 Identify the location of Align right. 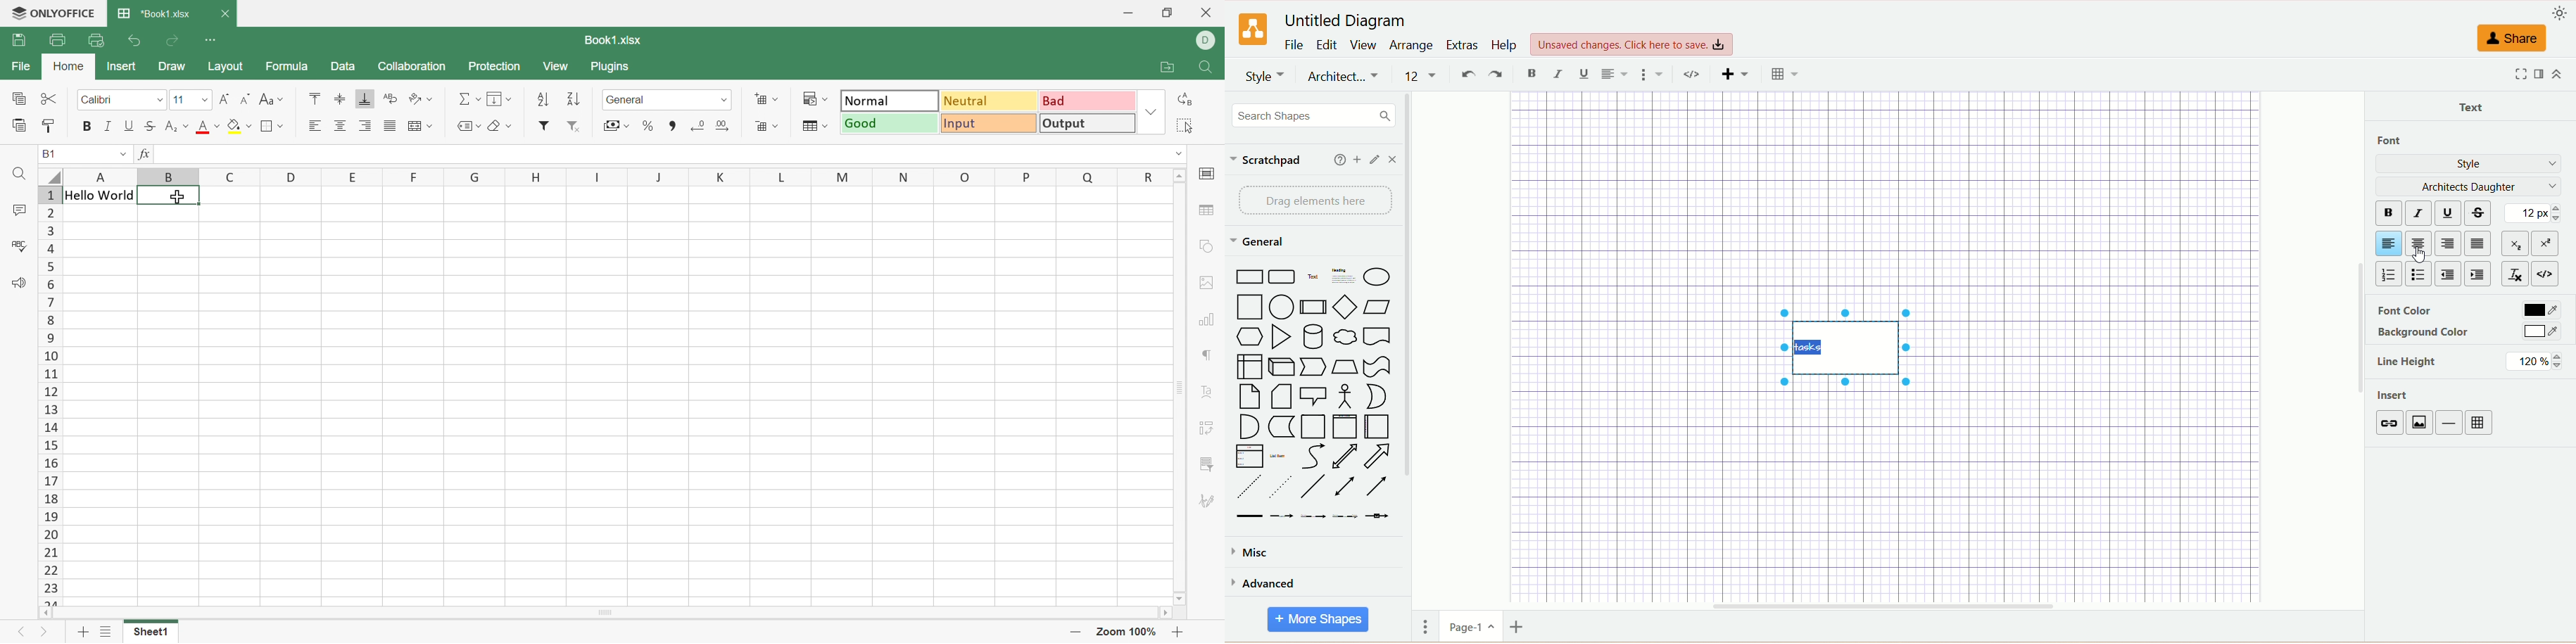
(366, 127).